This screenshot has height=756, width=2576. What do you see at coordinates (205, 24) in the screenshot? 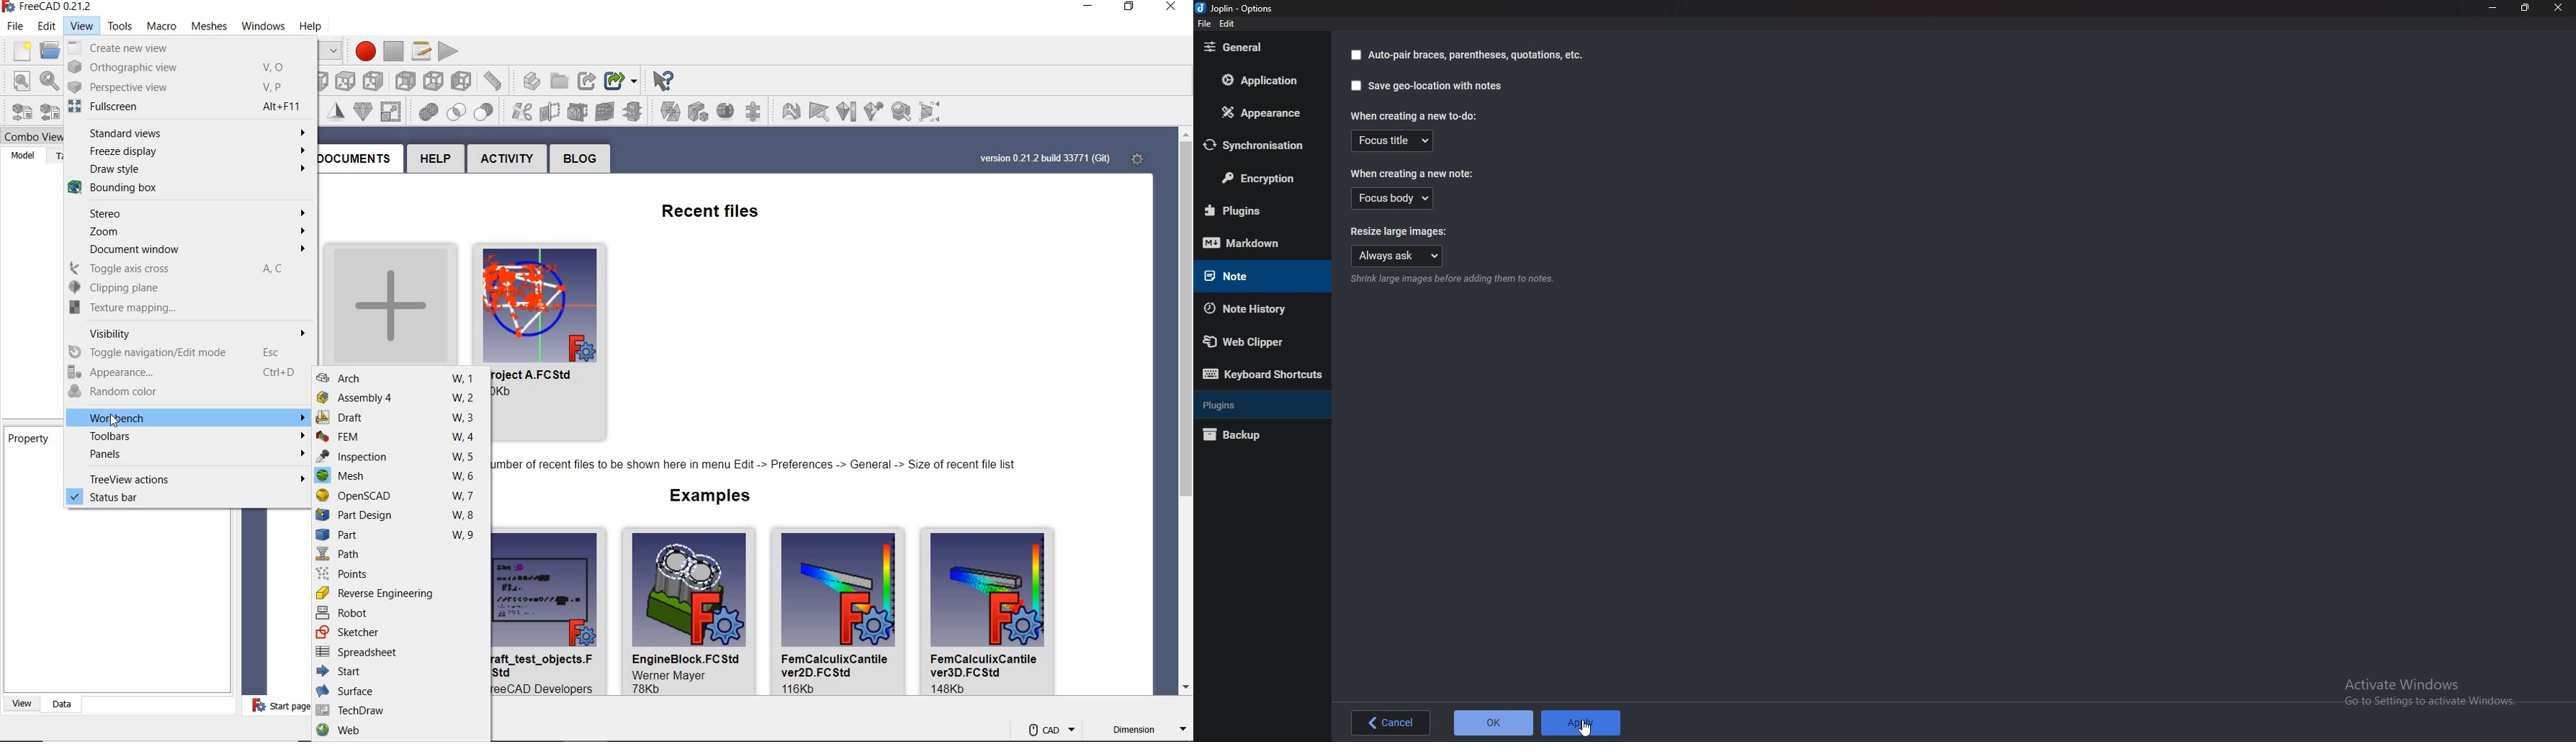
I see `meshes` at bounding box center [205, 24].